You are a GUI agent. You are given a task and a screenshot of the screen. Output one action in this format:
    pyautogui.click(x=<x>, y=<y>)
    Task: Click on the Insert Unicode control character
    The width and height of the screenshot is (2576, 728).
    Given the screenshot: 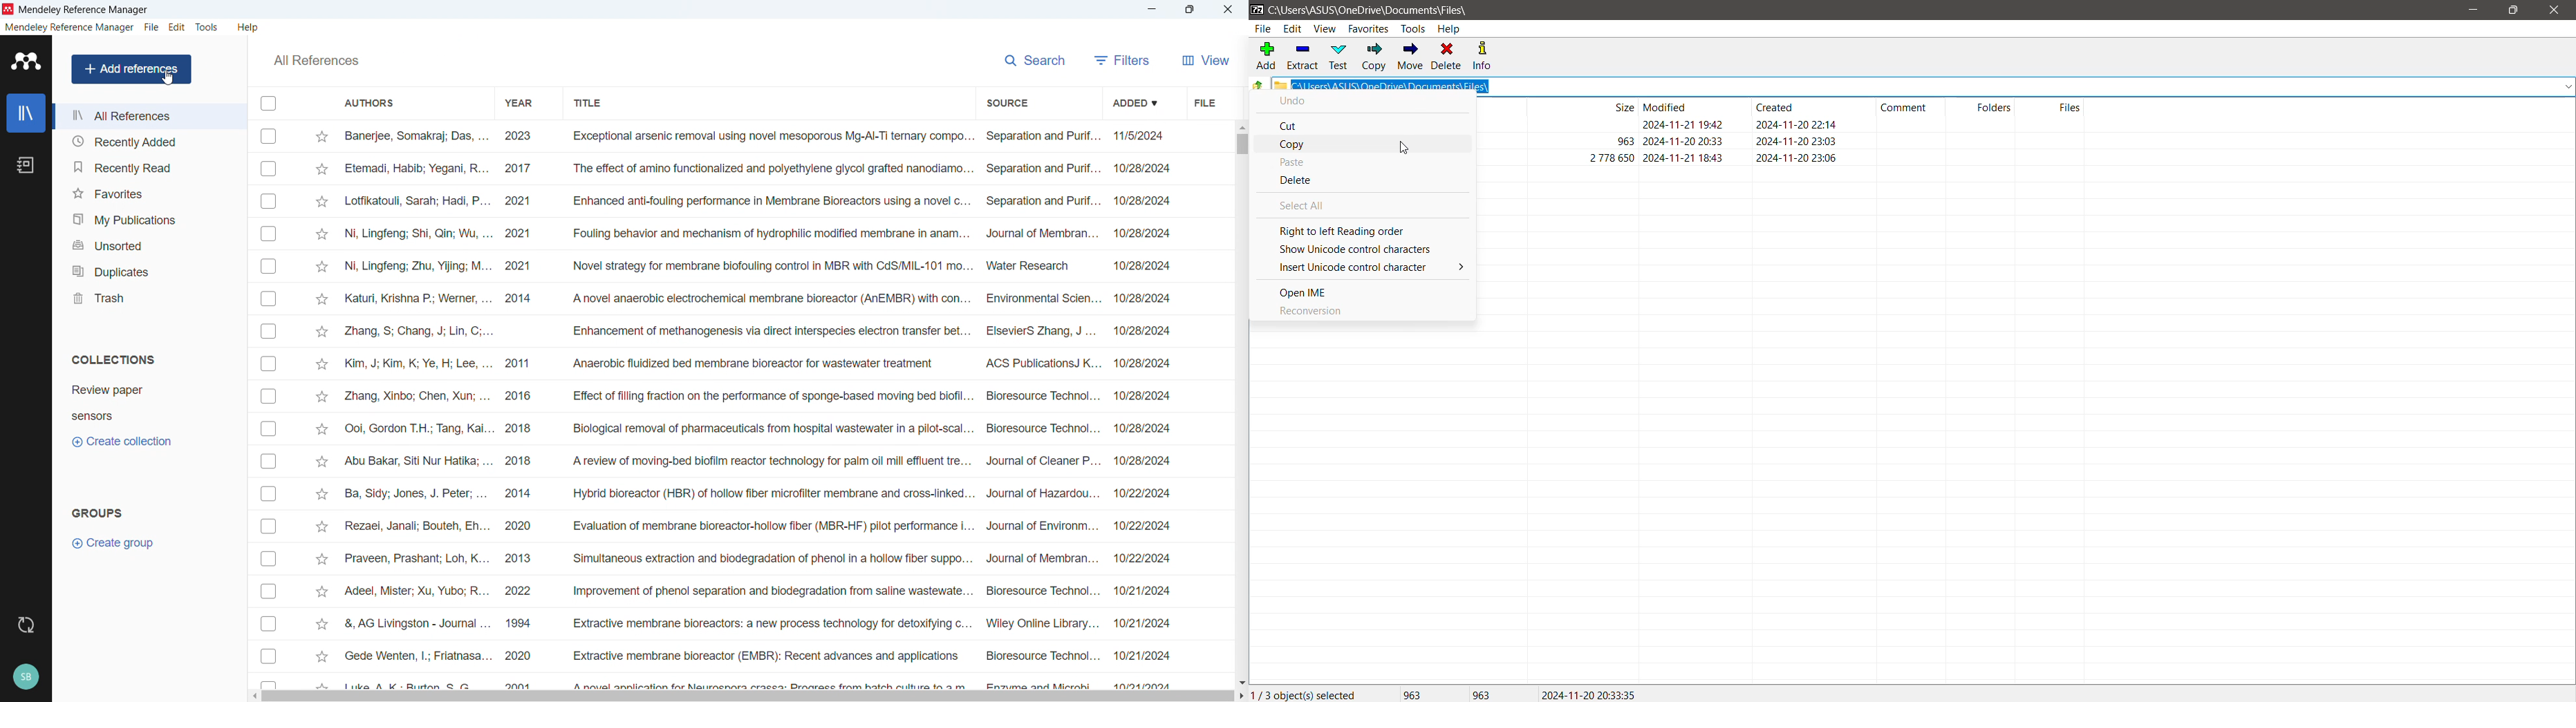 What is the action you would take?
    pyautogui.click(x=1370, y=266)
    